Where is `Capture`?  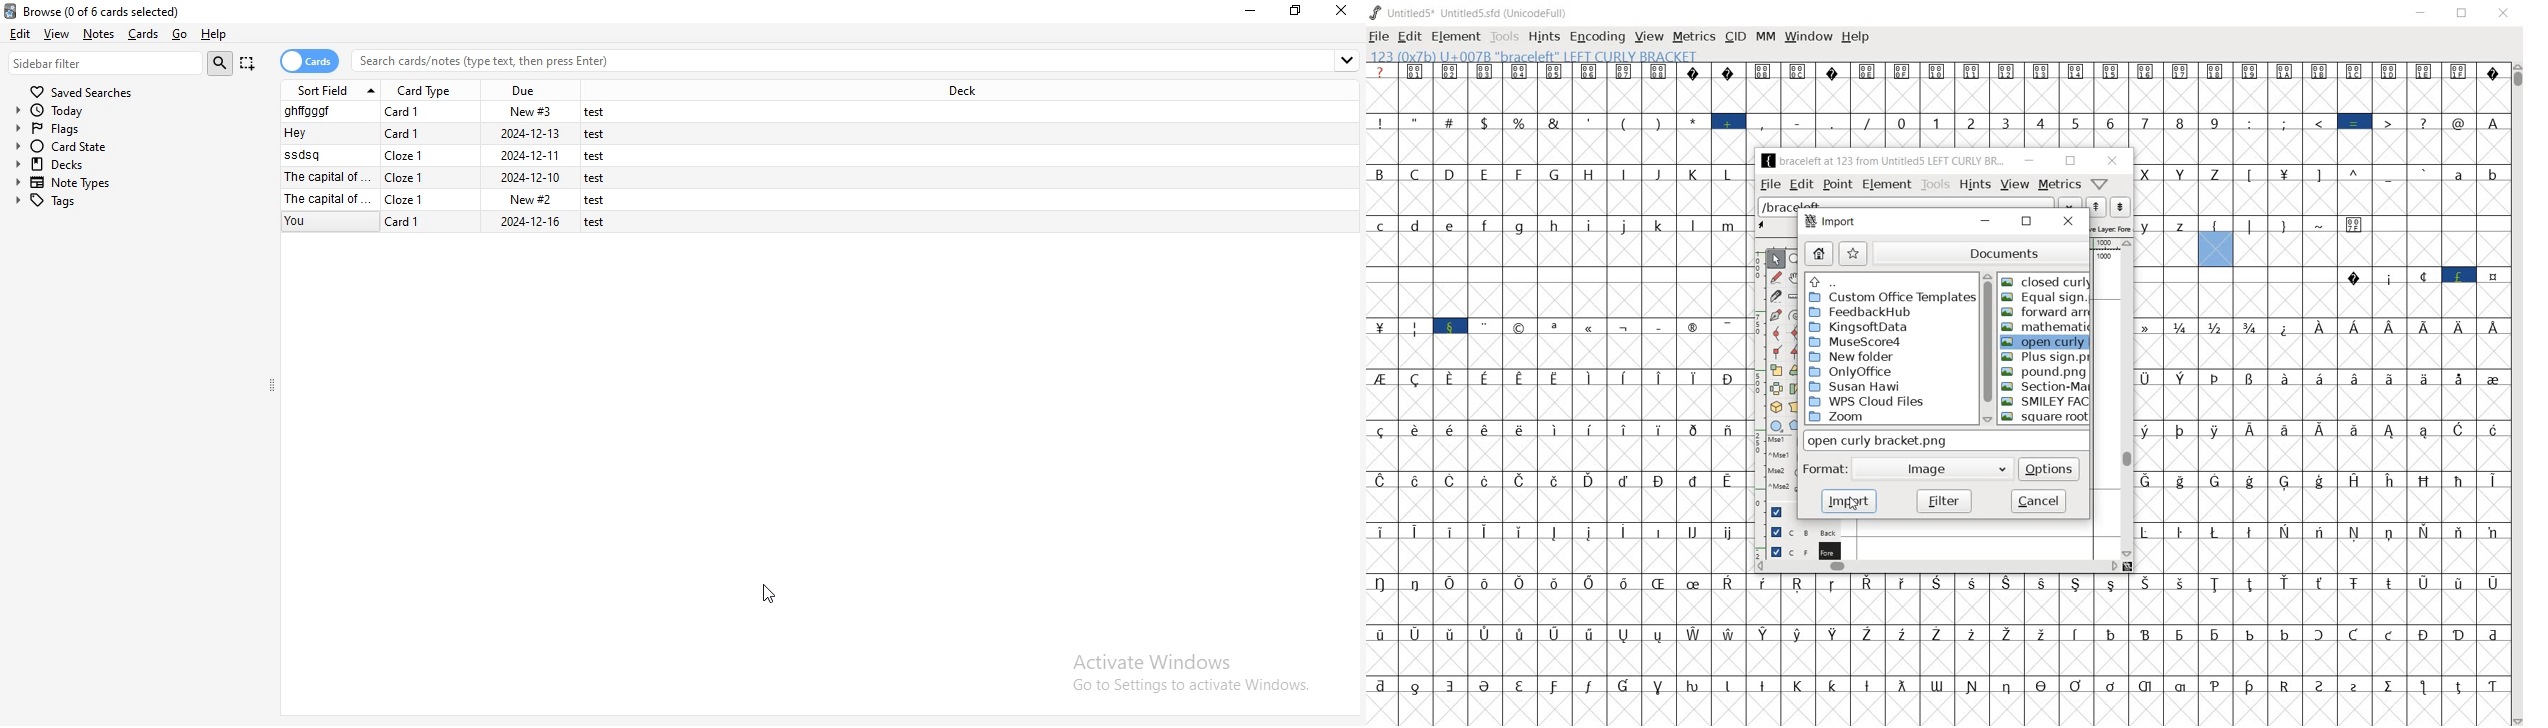 Capture is located at coordinates (248, 63).